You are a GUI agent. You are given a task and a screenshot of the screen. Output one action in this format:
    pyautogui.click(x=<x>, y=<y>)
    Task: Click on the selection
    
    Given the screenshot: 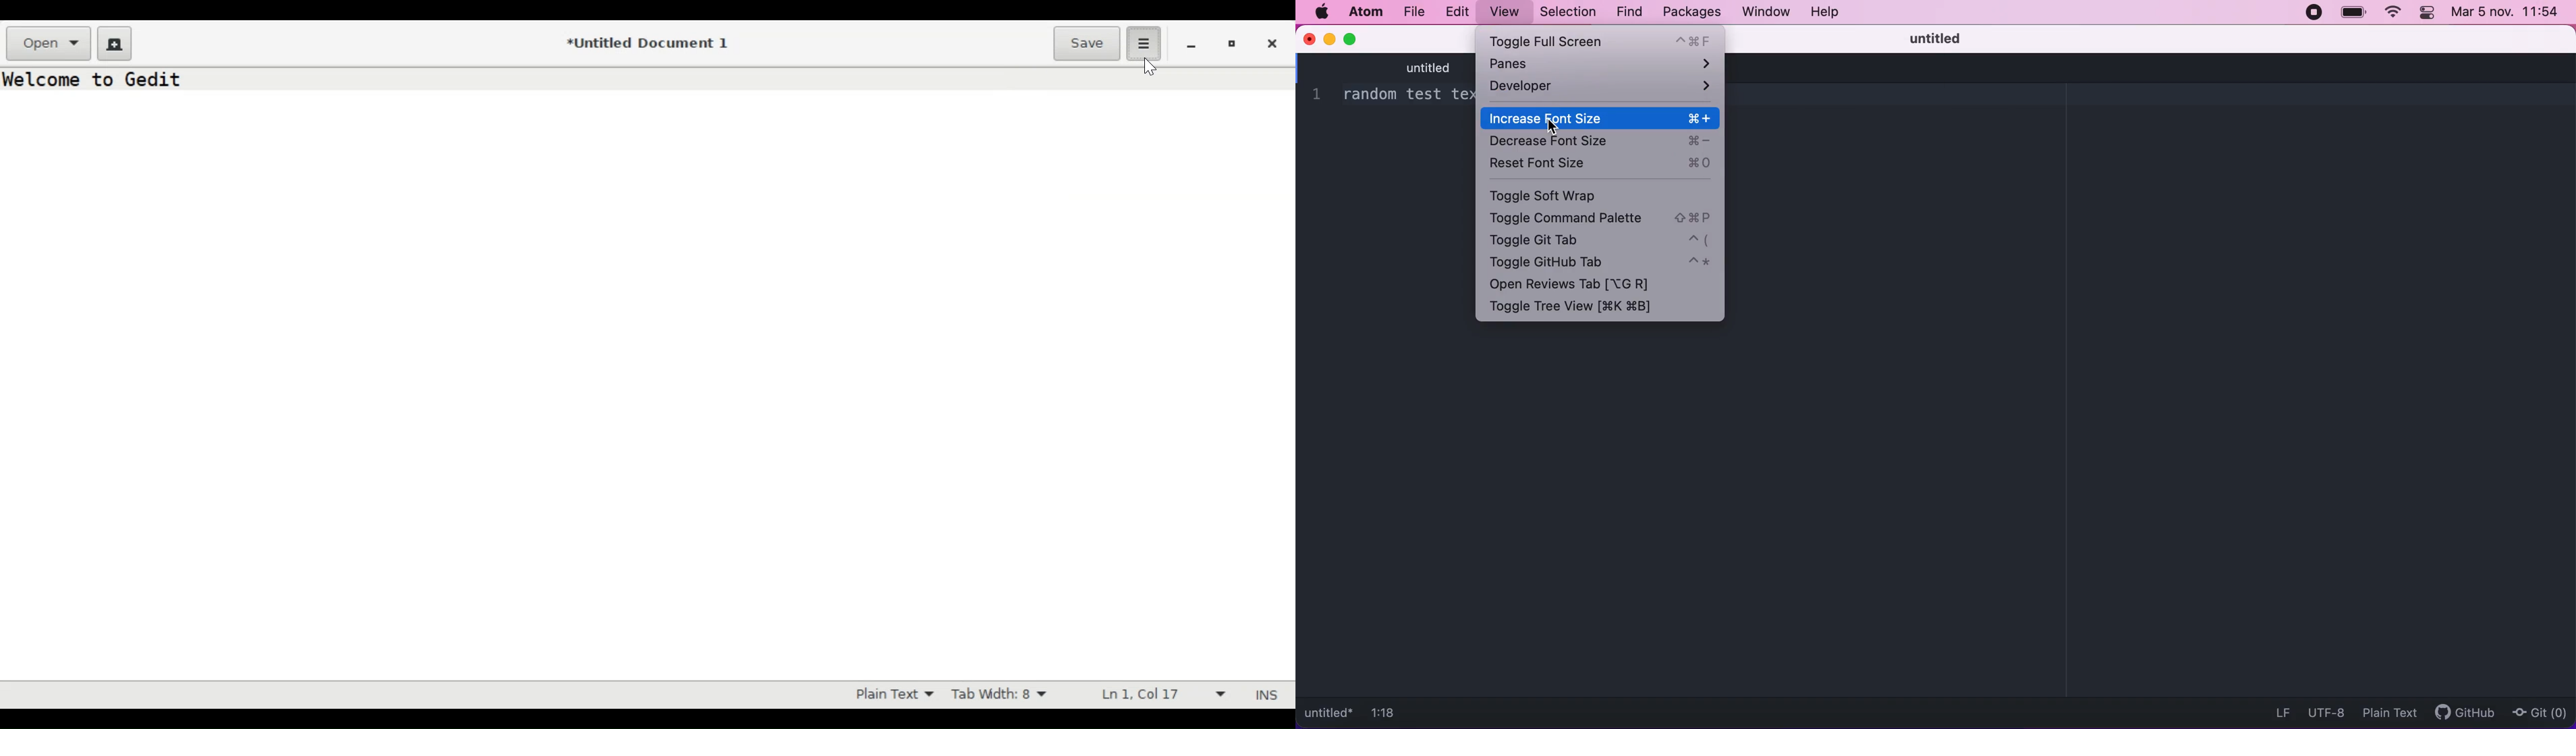 What is the action you would take?
    pyautogui.click(x=1566, y=12)
    